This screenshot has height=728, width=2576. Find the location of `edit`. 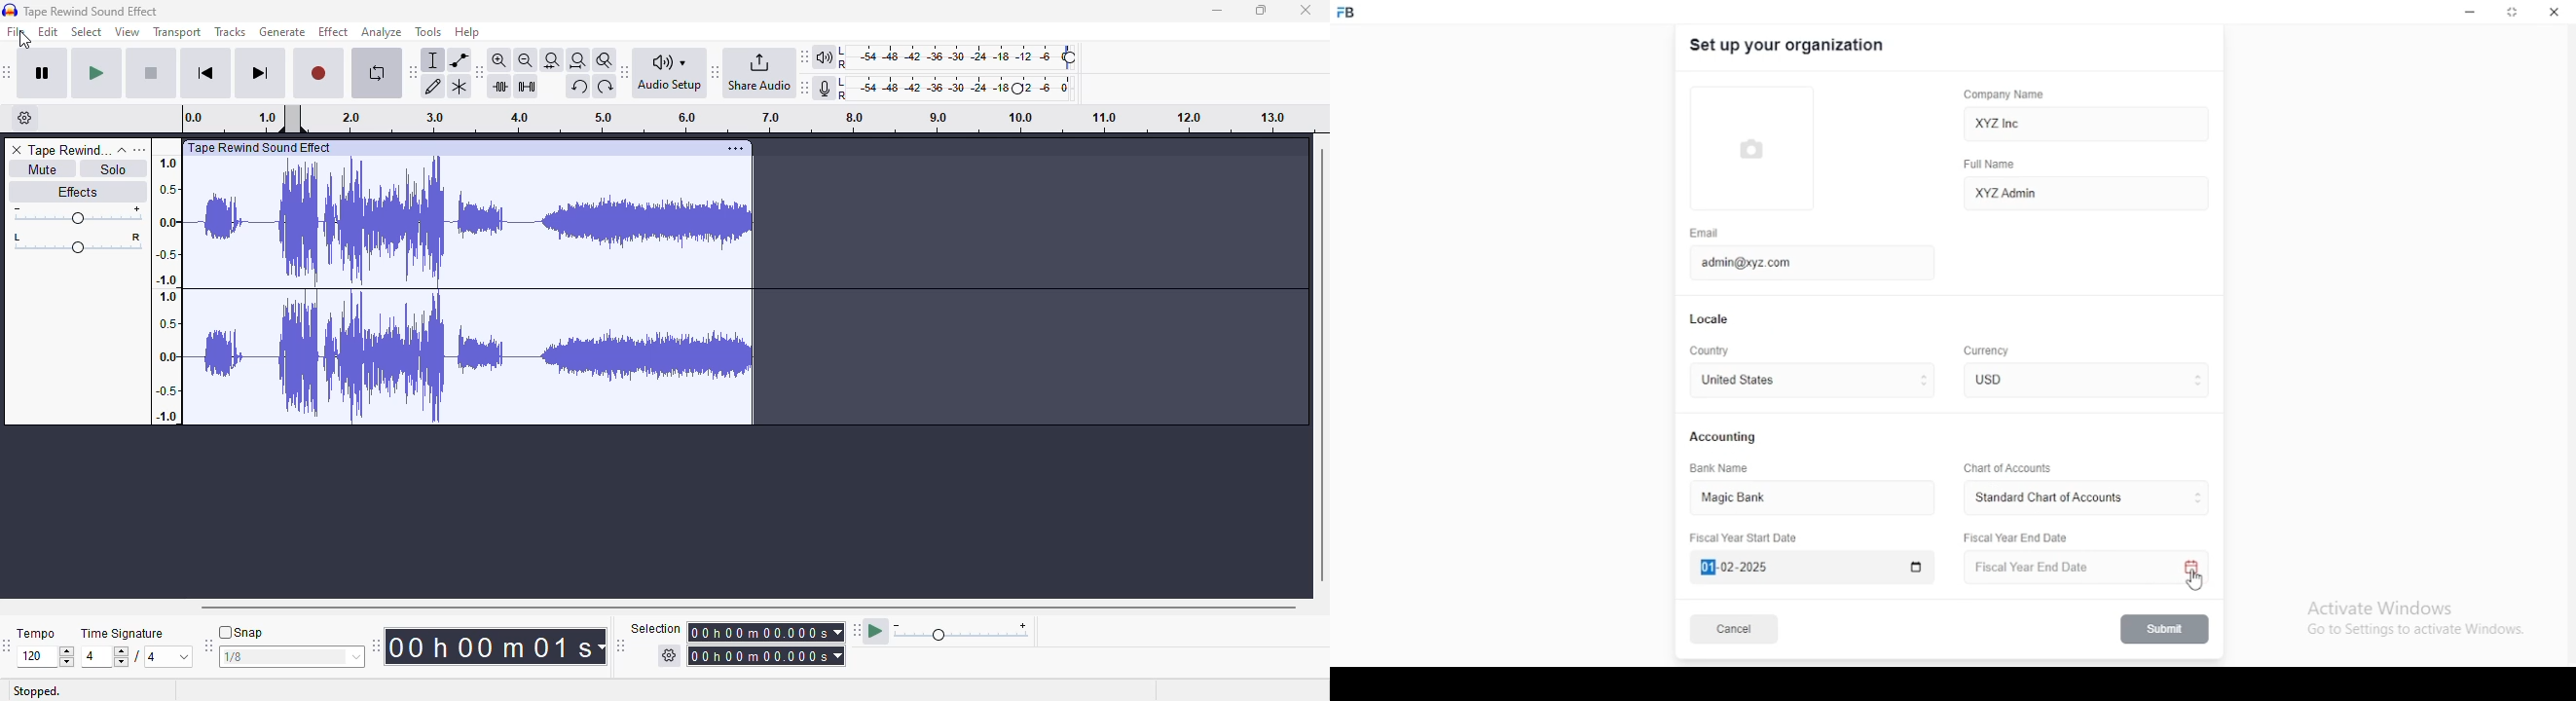

edit is located at coordinates (49, 31).